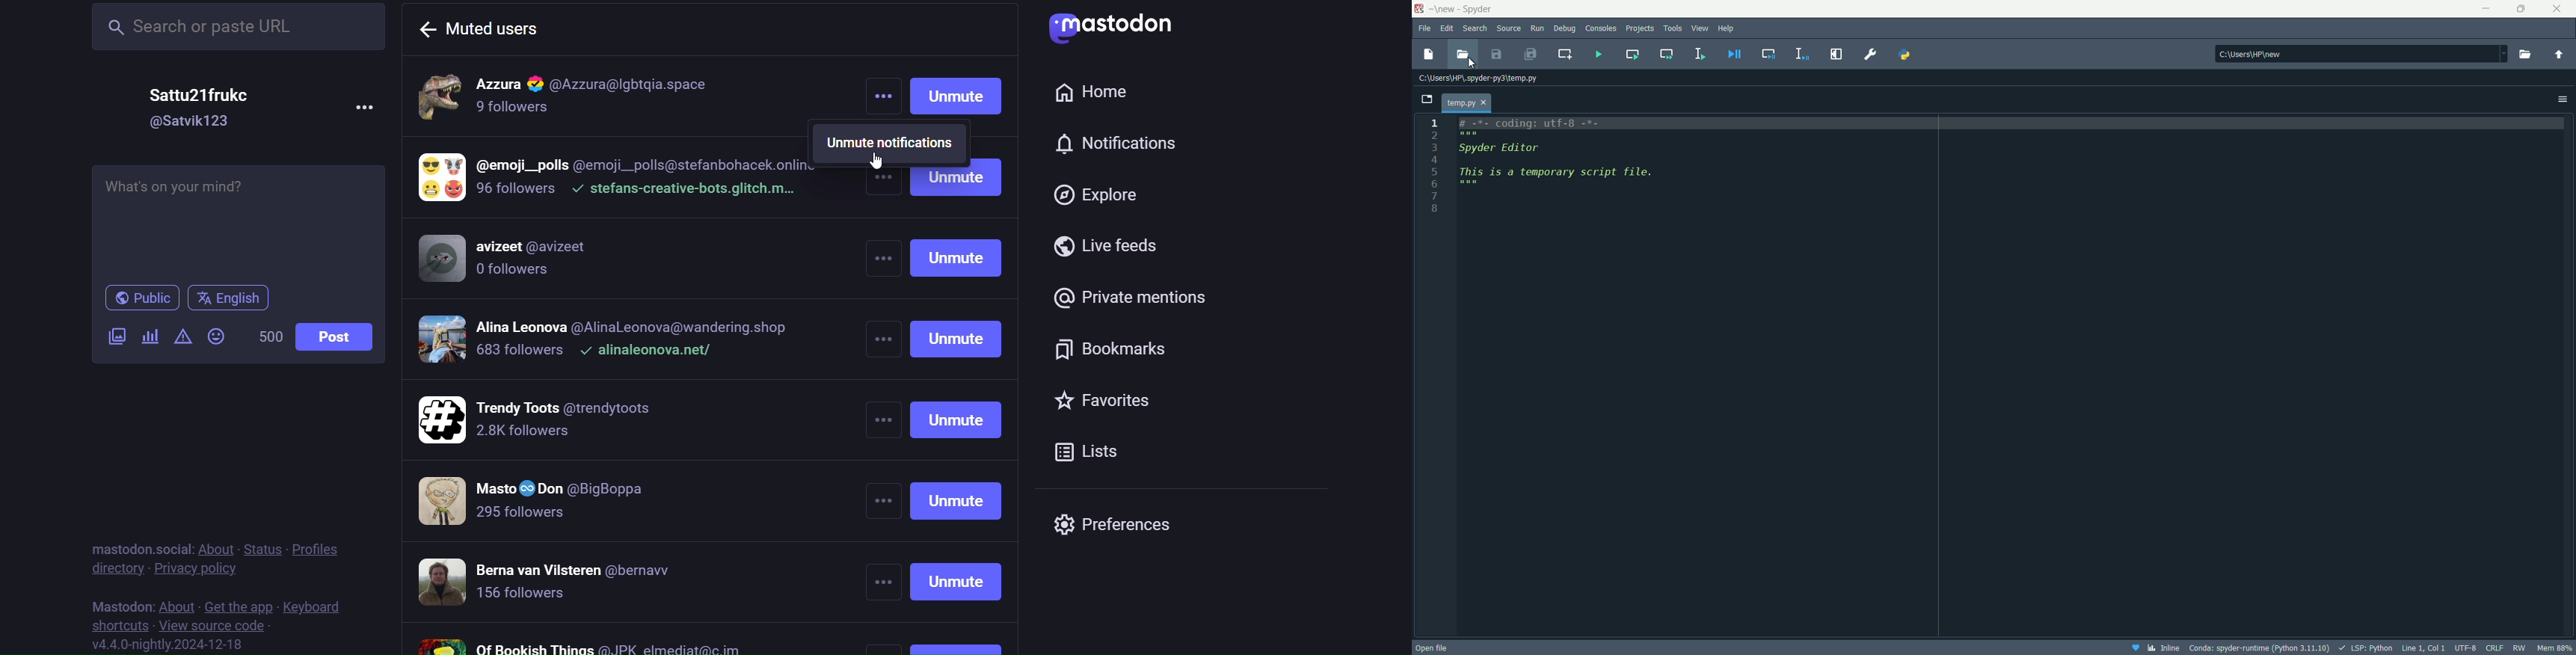  I want to click on search, so click(240, 28).